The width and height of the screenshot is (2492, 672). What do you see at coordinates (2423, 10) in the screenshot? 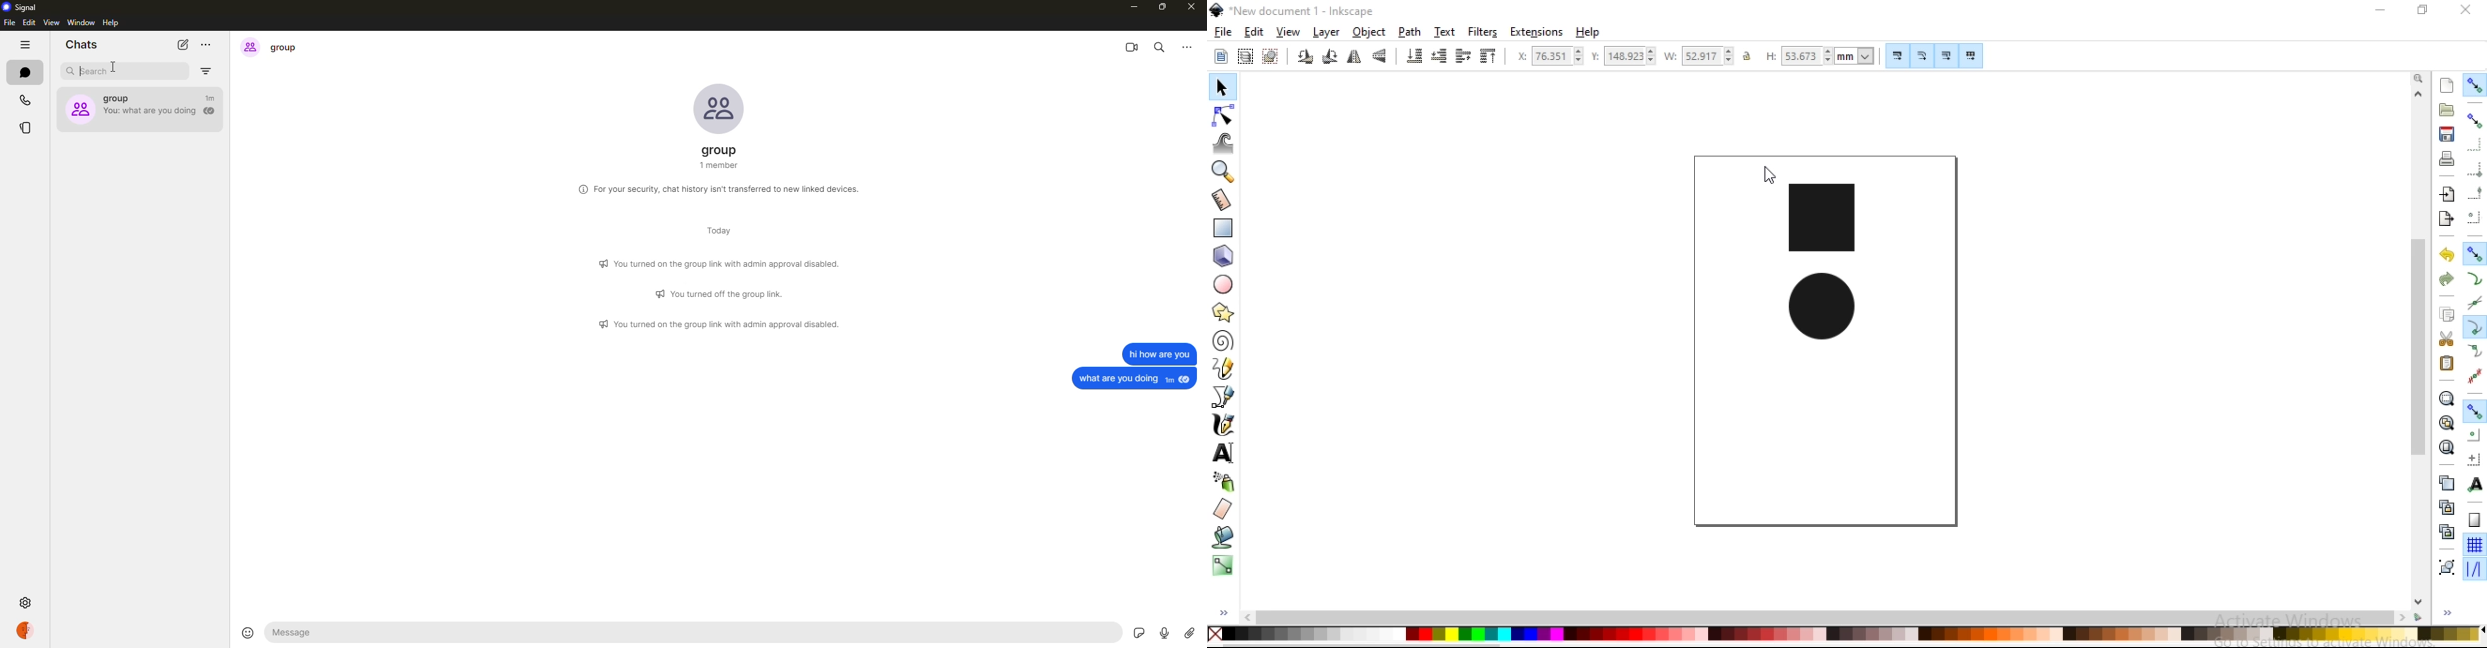
I see `restore down` at bounding box center [2423, 10].